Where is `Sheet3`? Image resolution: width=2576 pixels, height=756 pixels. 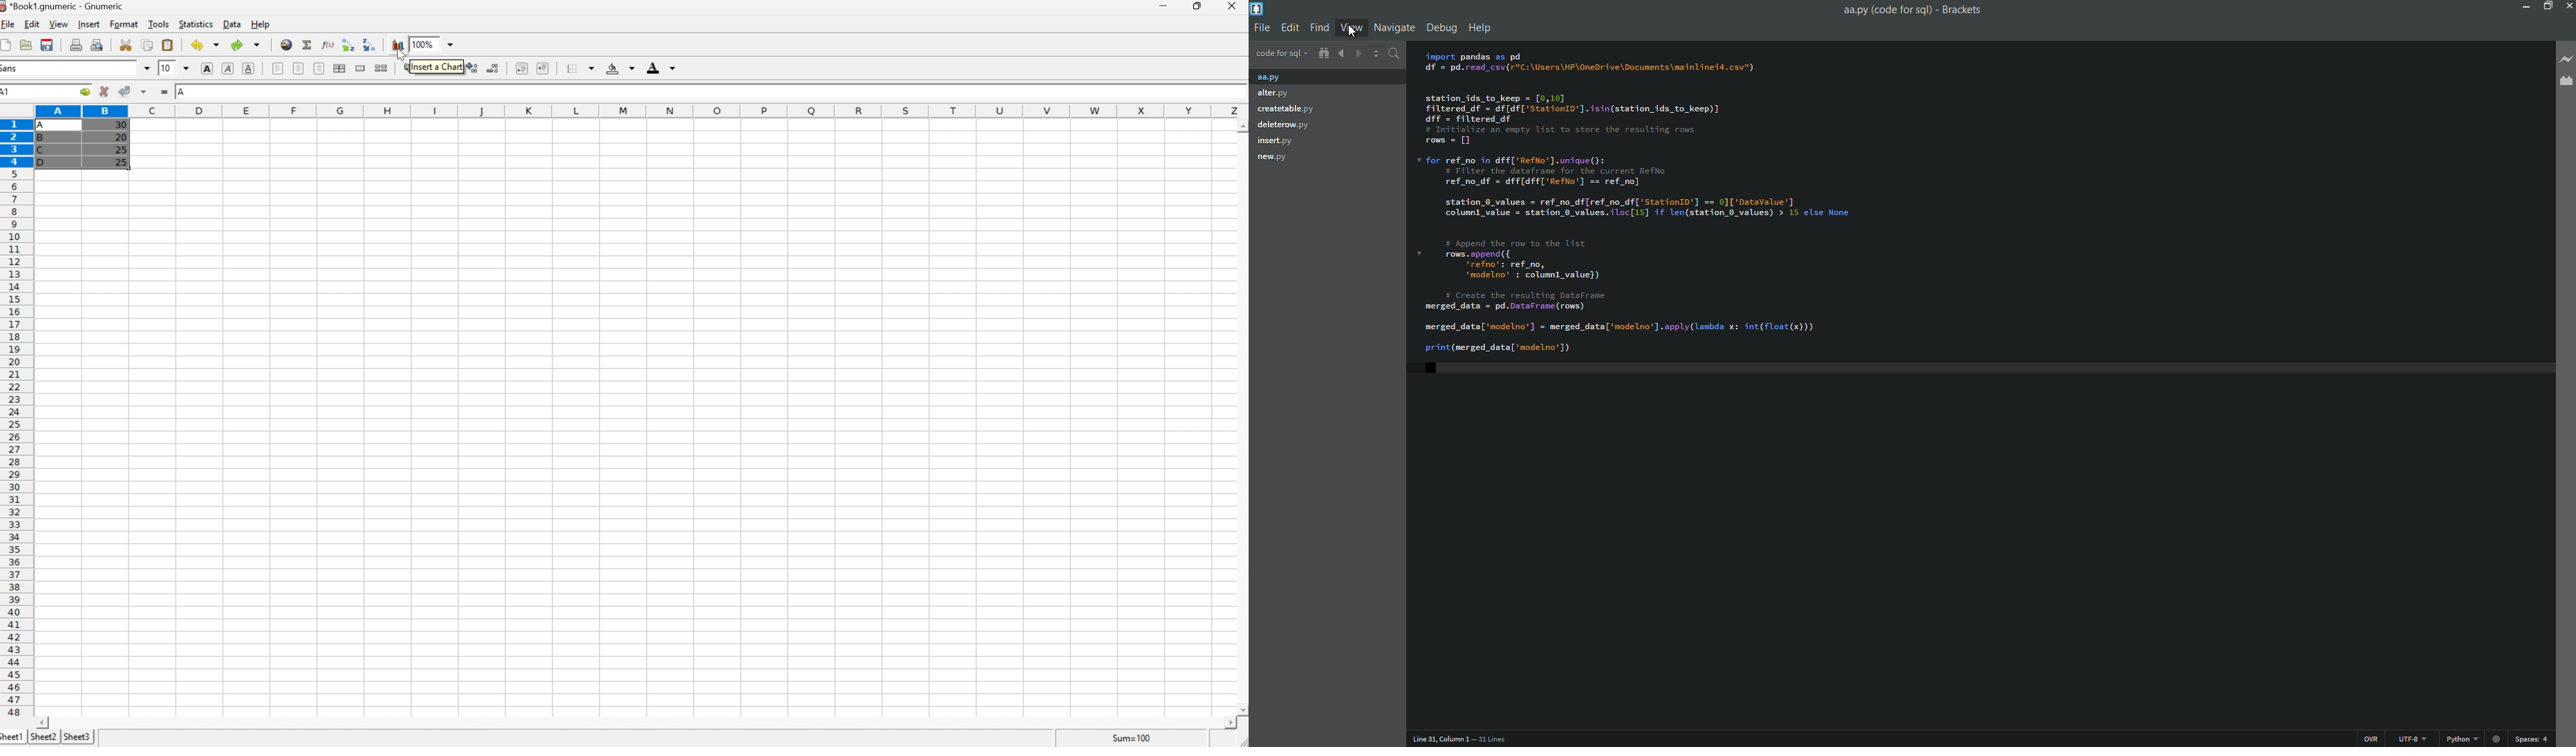
Sheet3 is located at coordinates (78, 735).